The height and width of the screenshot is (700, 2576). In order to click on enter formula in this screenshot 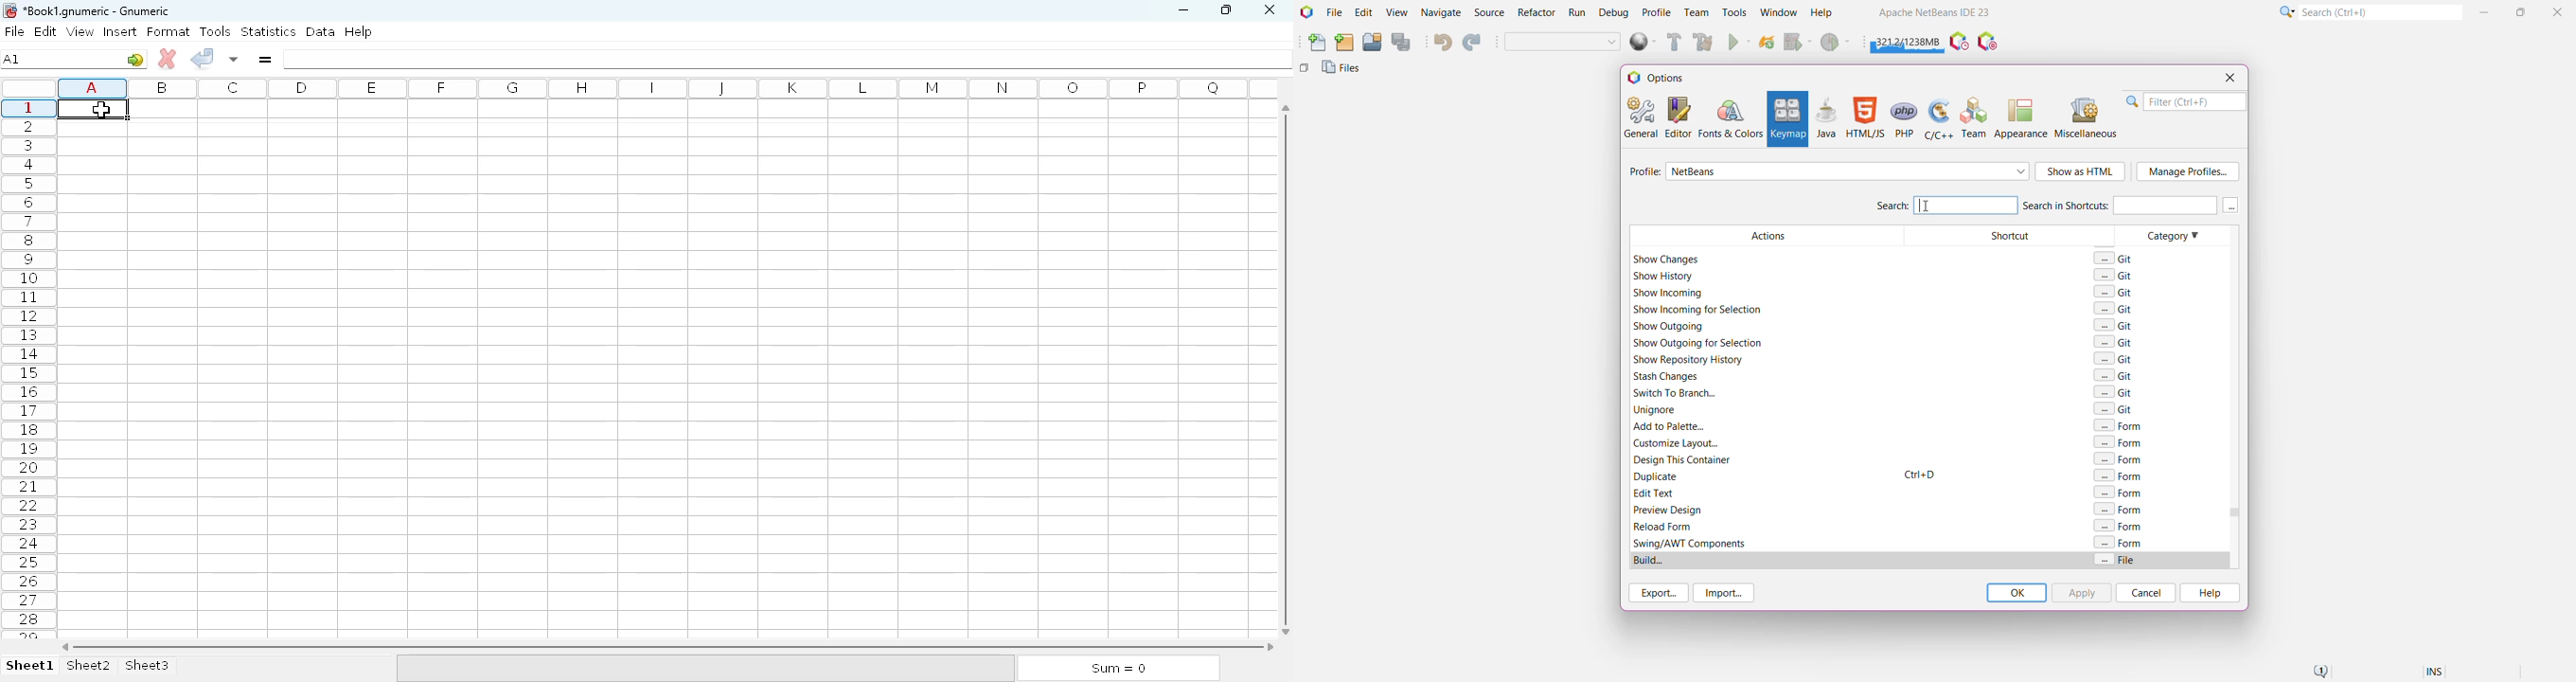, I will do `click(264, 59)`.